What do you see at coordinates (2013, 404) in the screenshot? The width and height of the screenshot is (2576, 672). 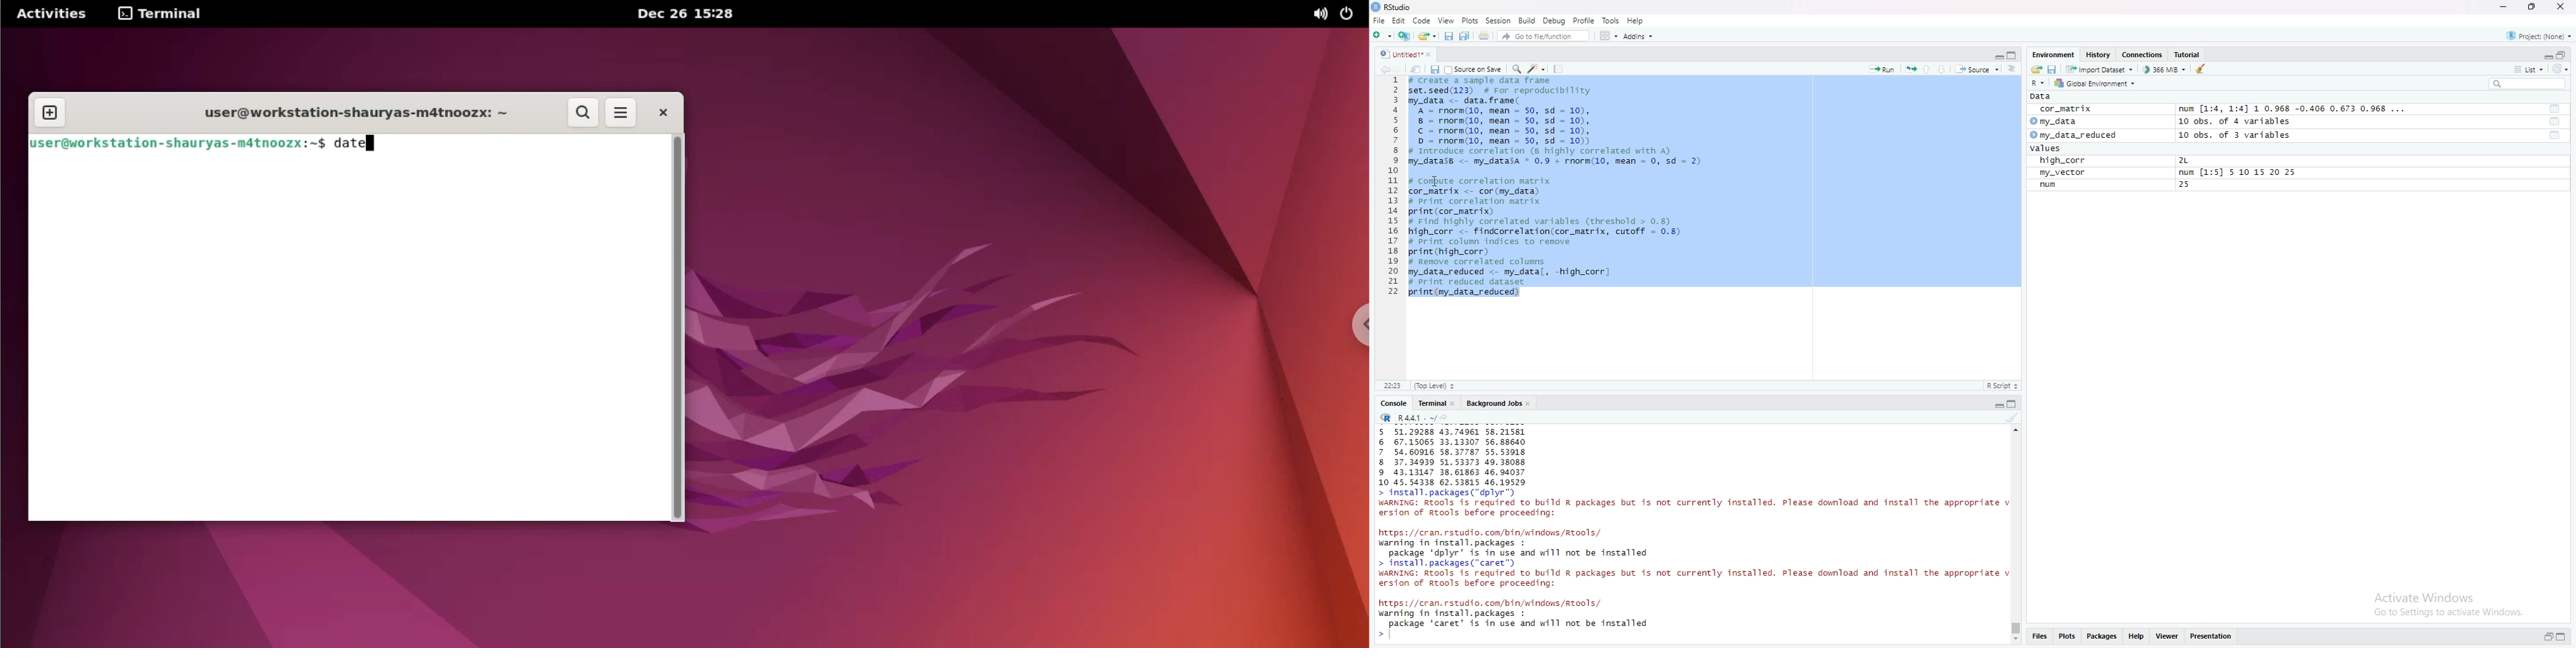 I see `copy` at bounding box center [2013, 404].